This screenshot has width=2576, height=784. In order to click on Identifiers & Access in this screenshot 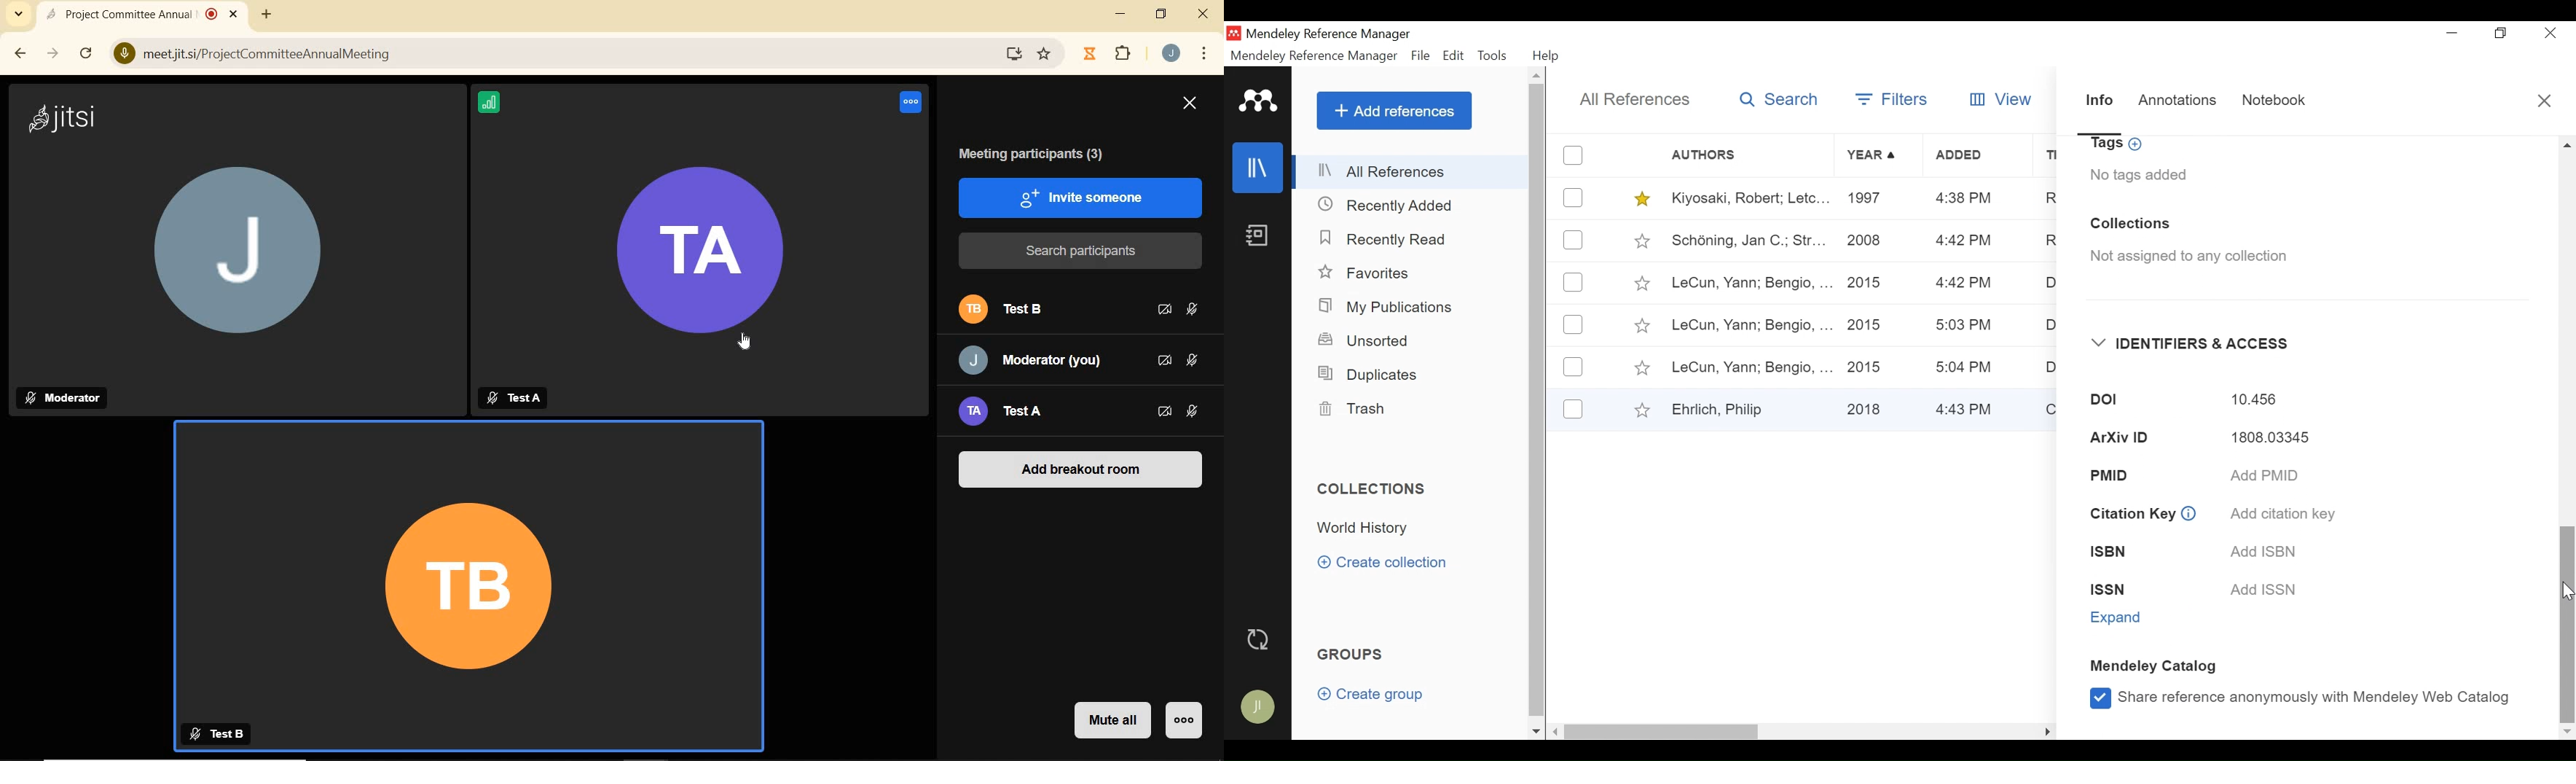, I will do `click(2191, 344)`.